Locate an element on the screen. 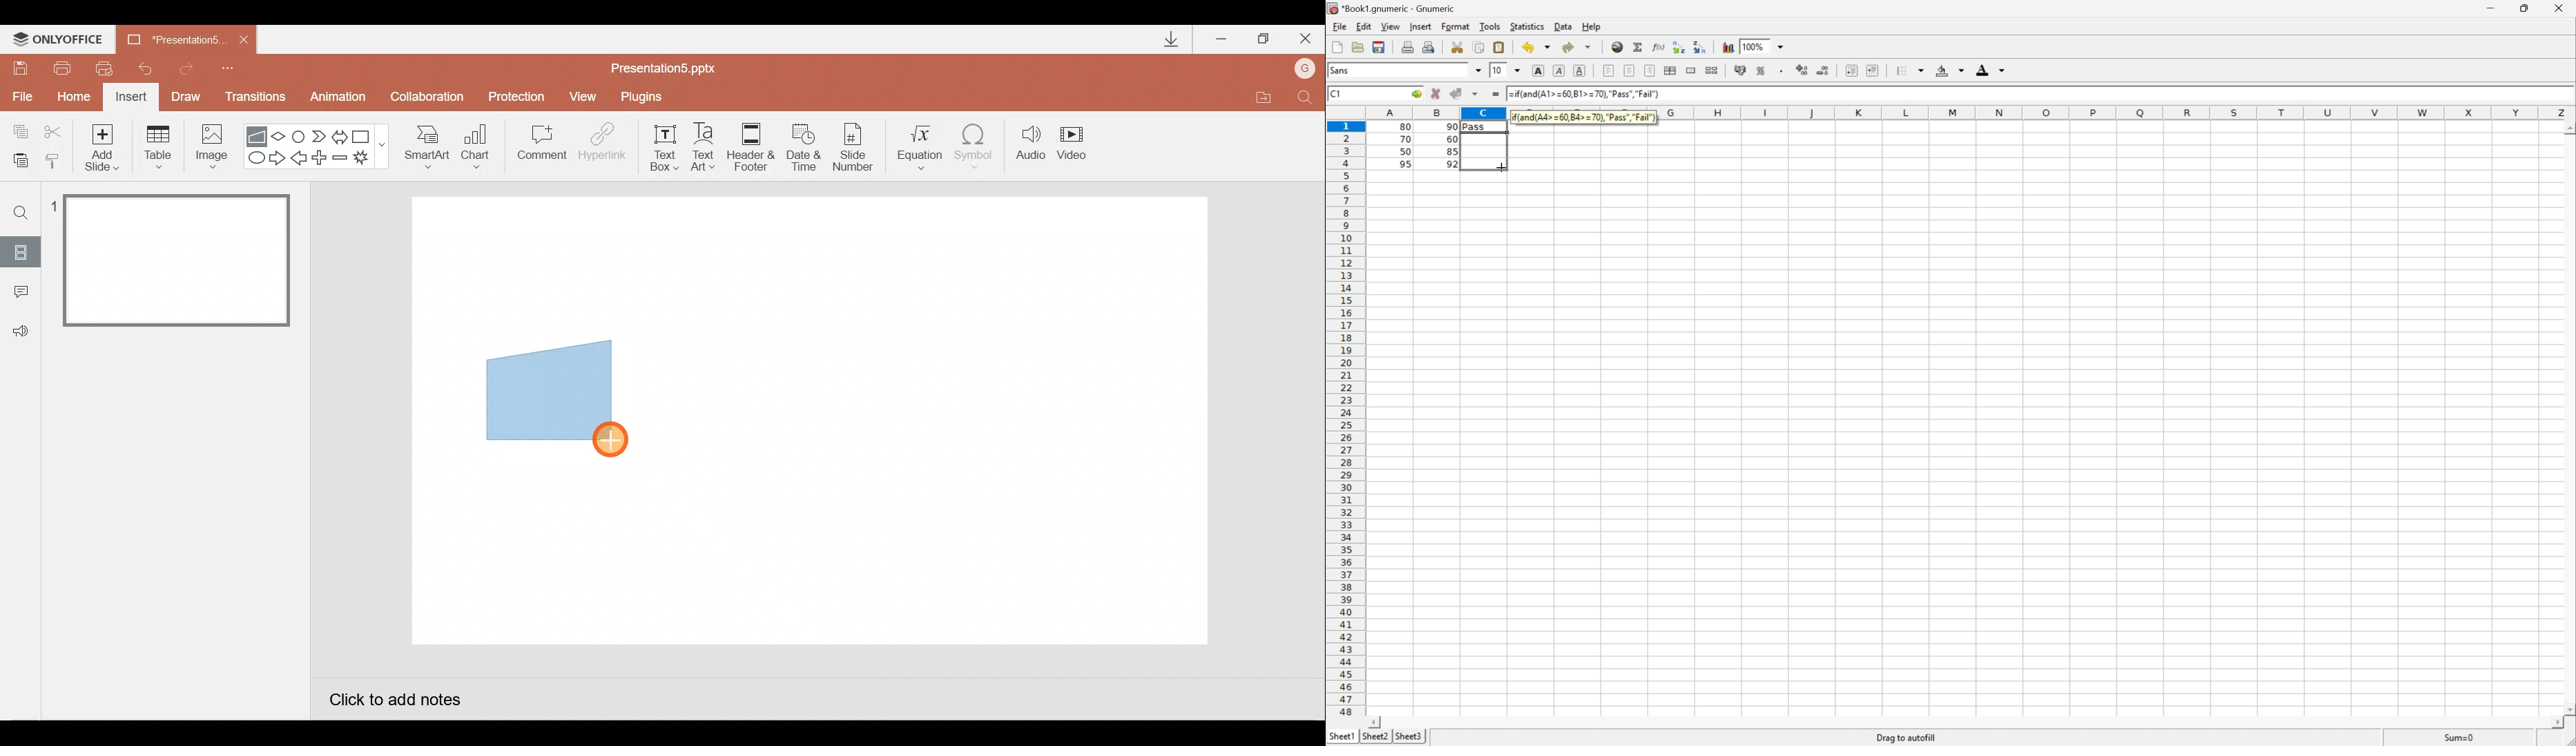 This screenshot has height=756, width=2576. *Book1.gnumeric - Gnumeric is located at coordinates (1390, 8).